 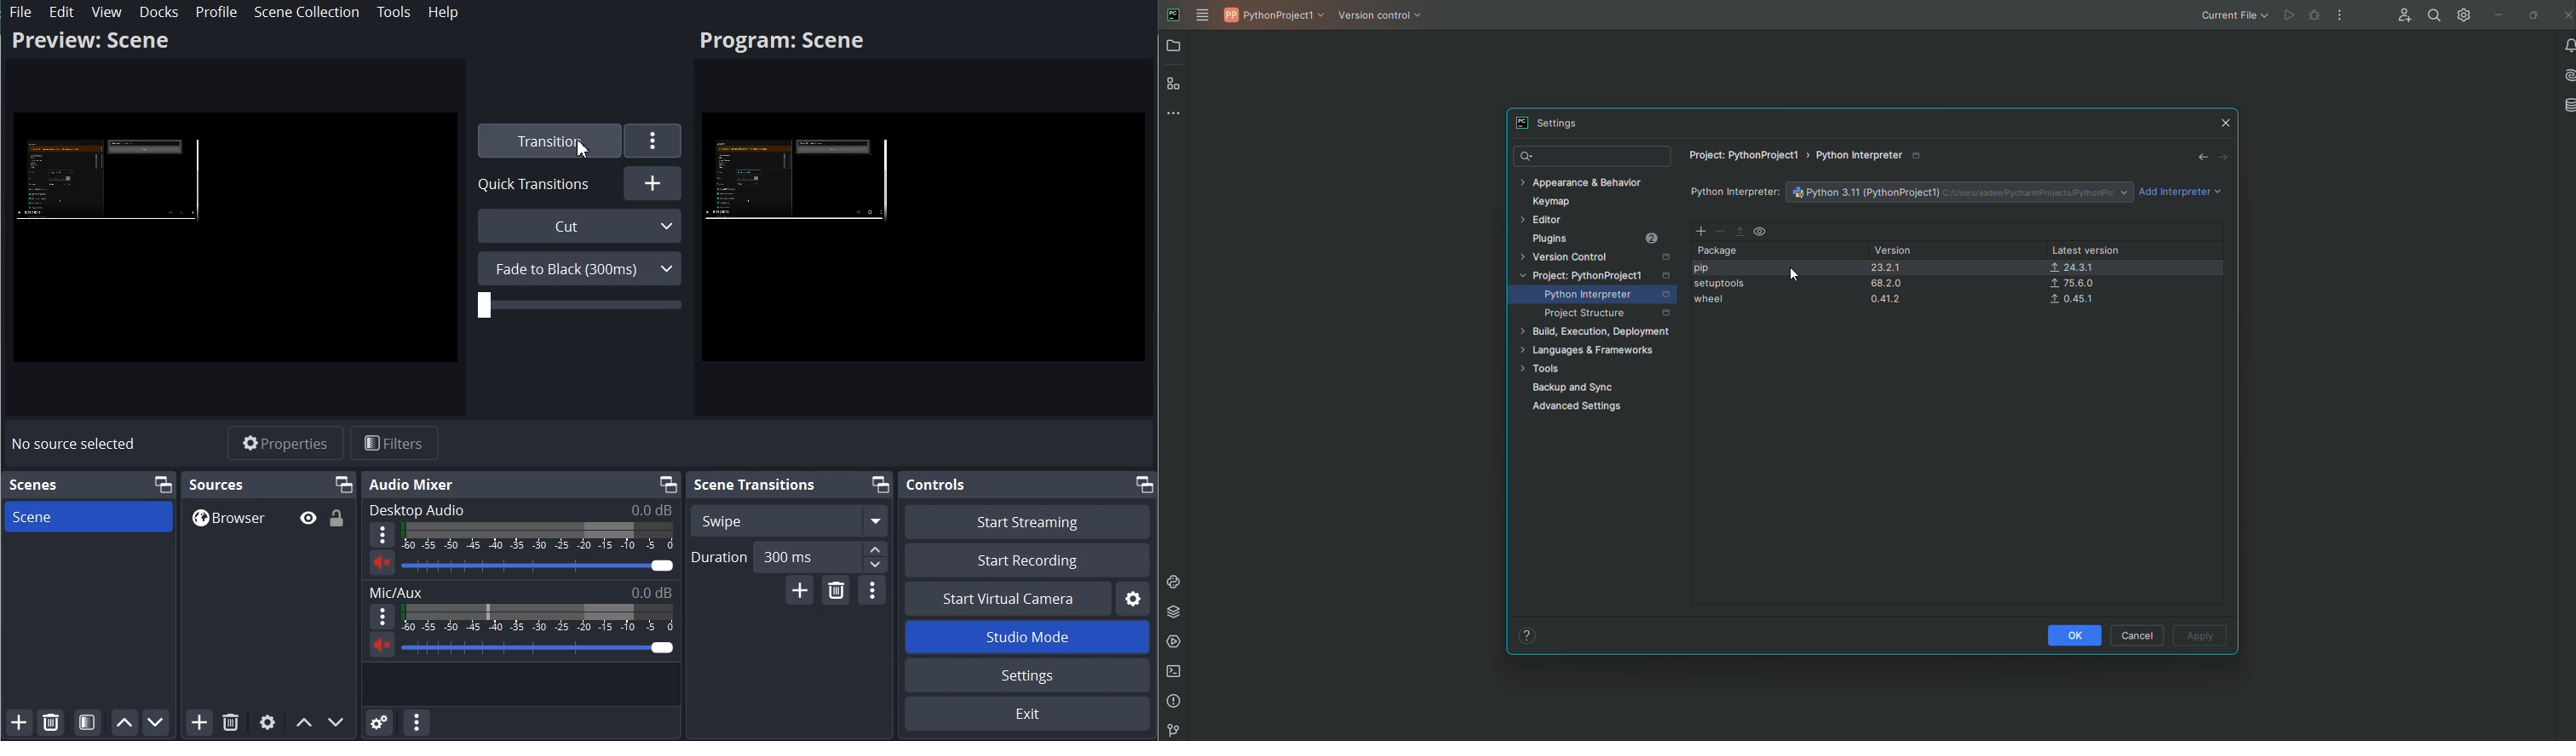 What do you see at coordinates (581, 226) in the screenshot?
I see `Cut` at bounding box center [581, 226].